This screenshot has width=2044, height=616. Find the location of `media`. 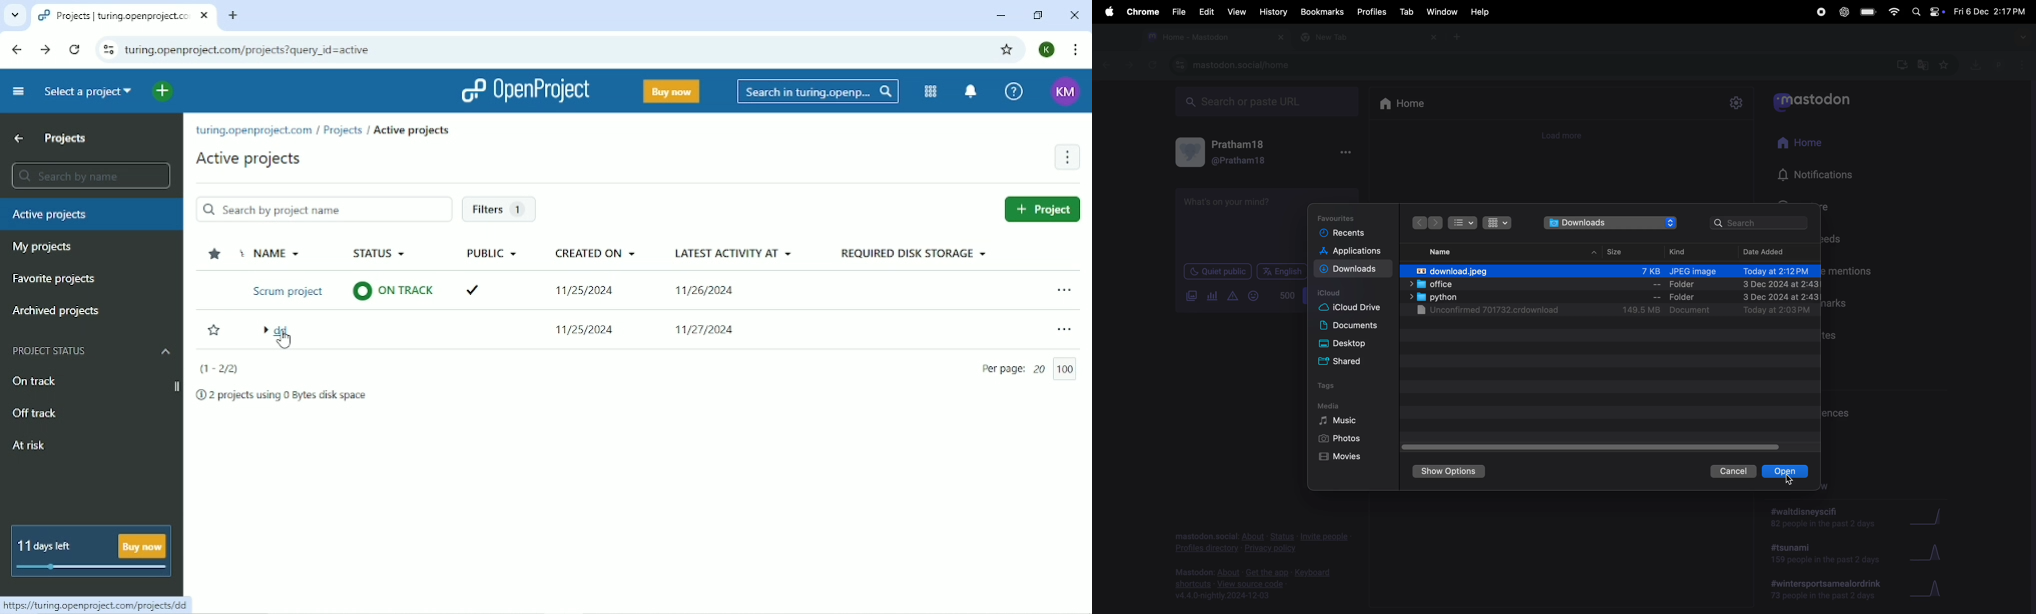

media is located at coordinates (1331, 406).